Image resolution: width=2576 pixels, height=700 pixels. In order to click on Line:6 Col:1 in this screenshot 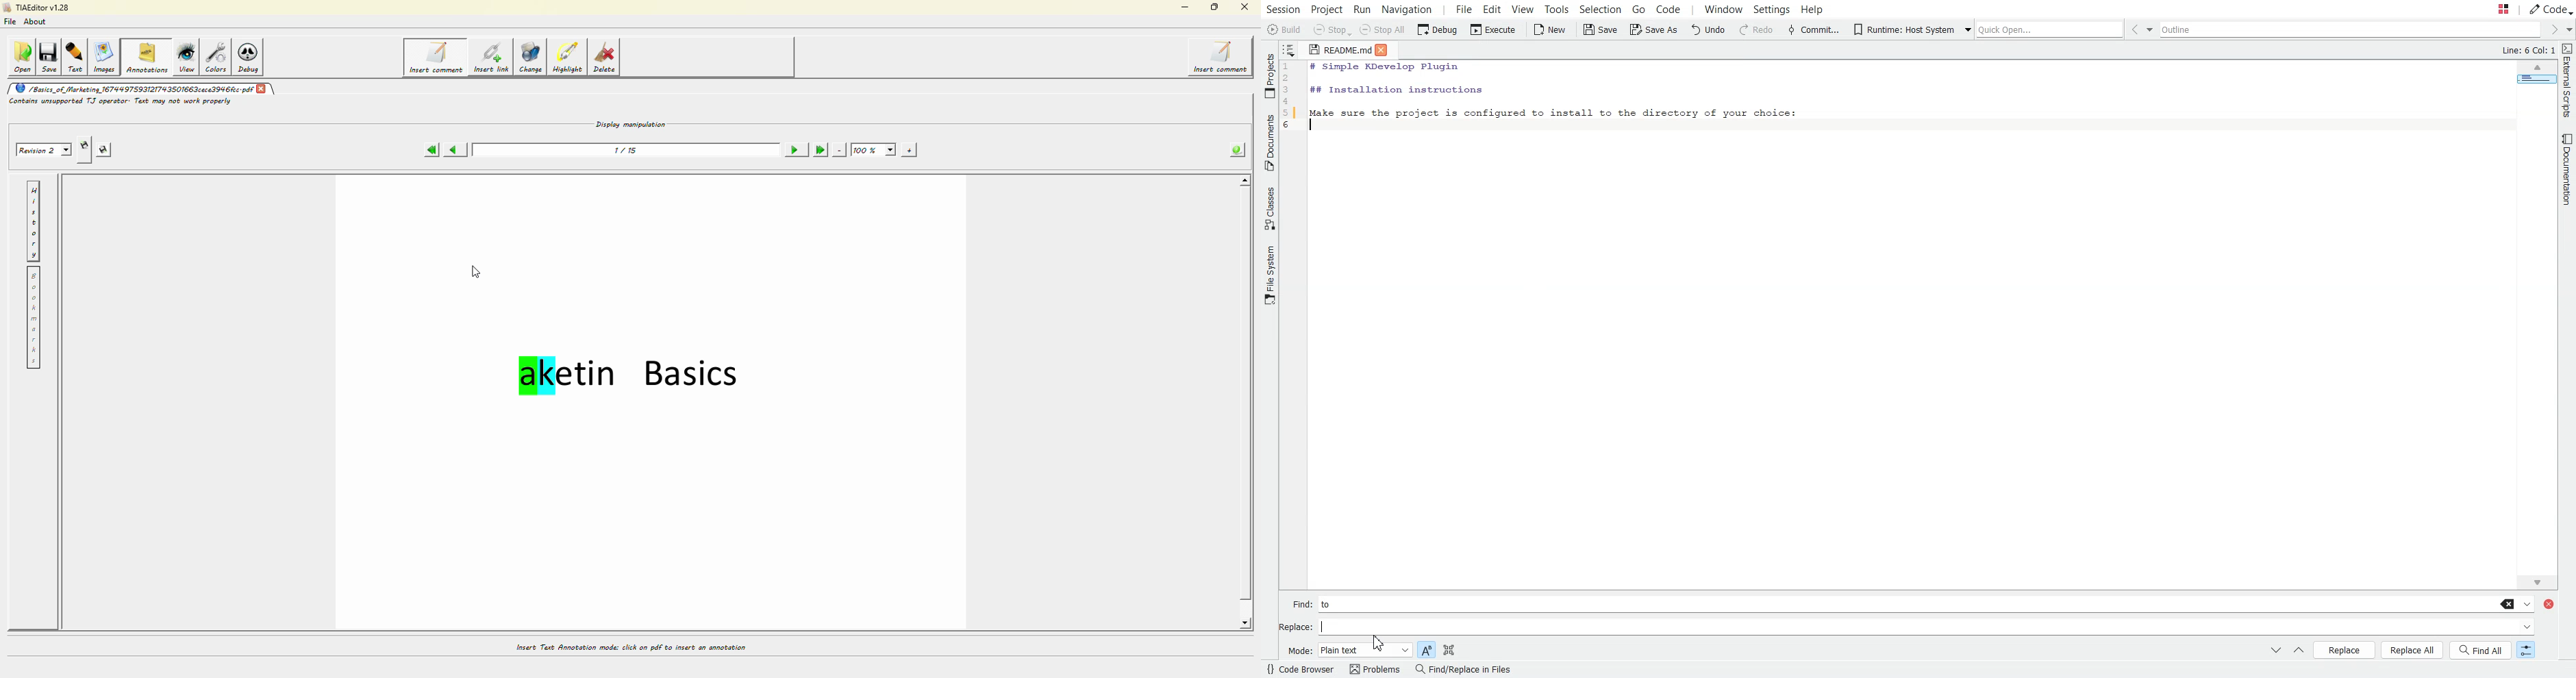, I will do `click(2526, 51)`.